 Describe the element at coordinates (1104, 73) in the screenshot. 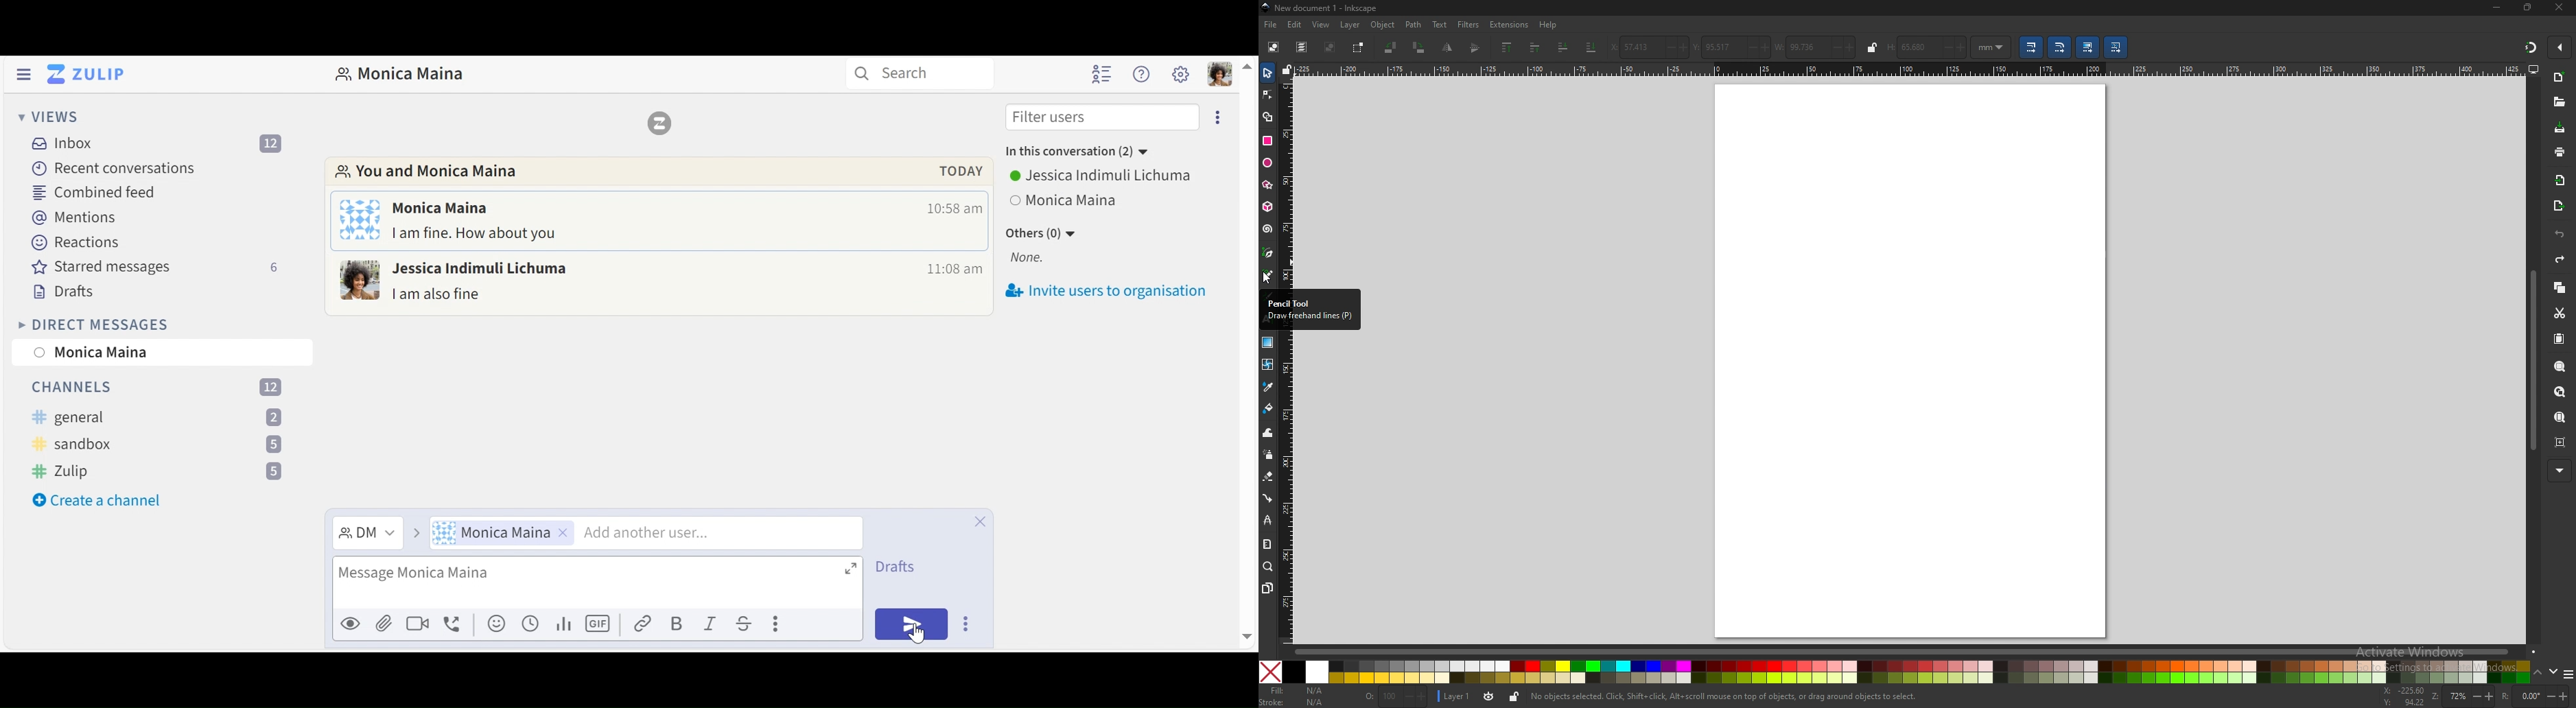

I see `Hide user list` at that location.